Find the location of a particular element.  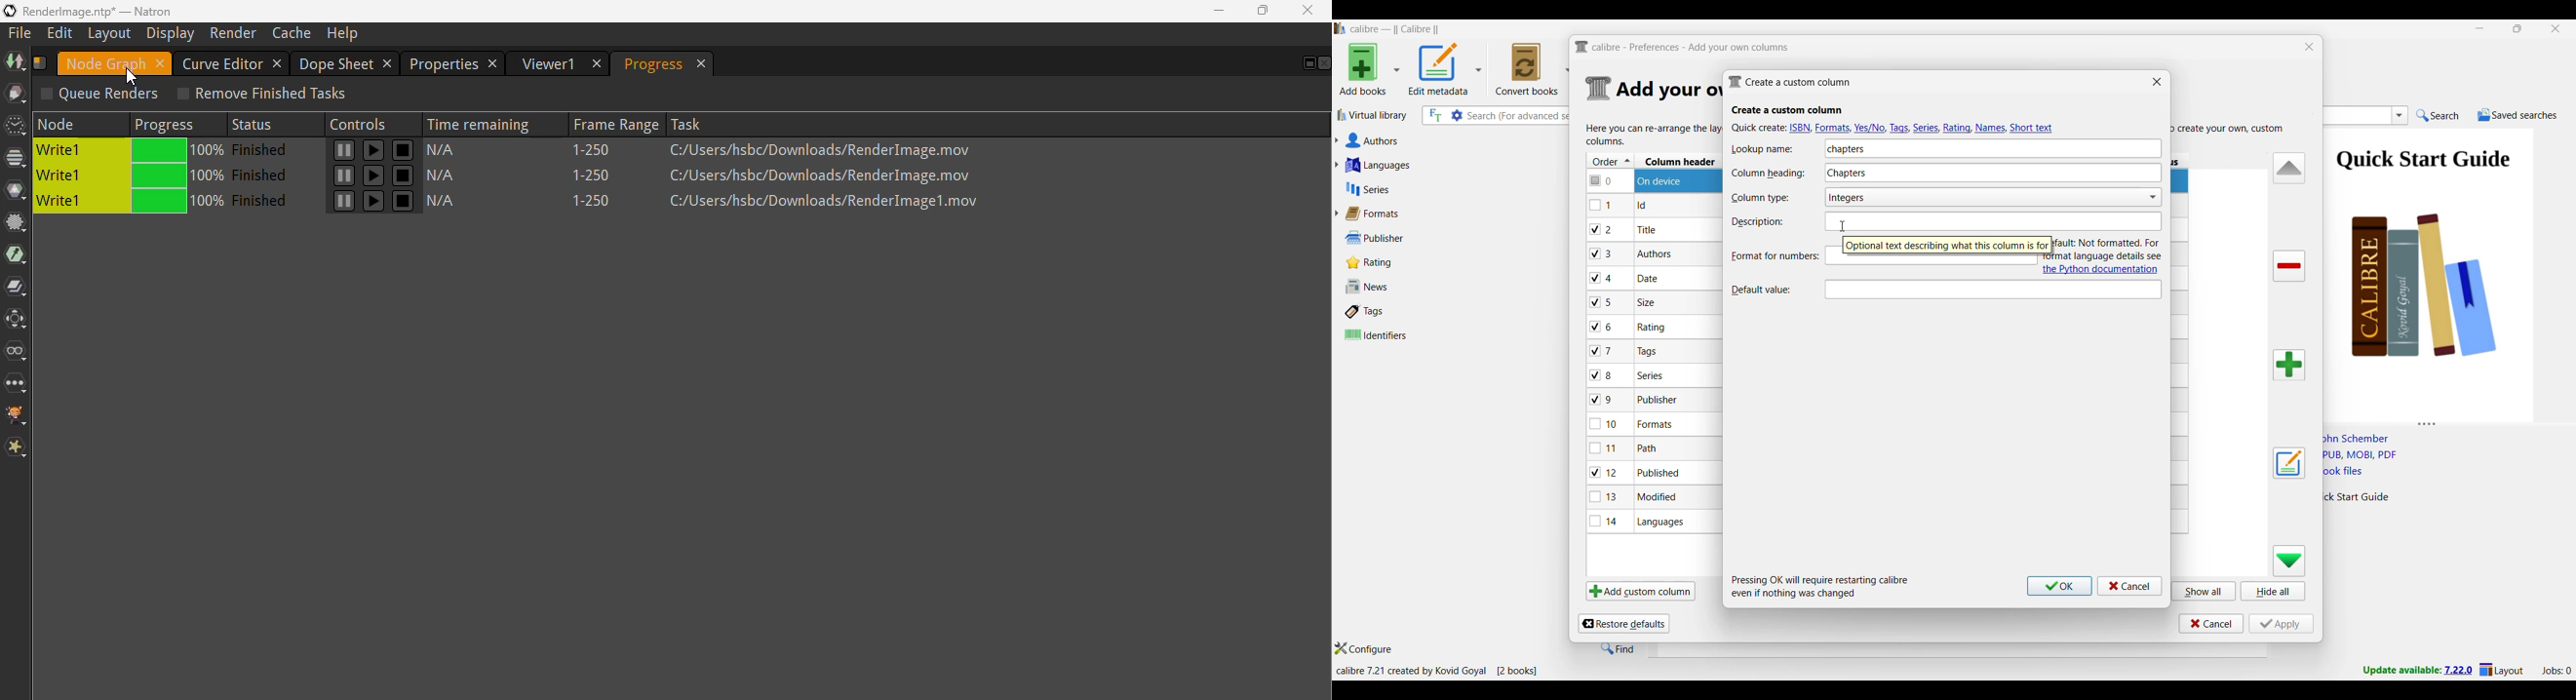

Virtual library is located at coordinates (1373, 115).